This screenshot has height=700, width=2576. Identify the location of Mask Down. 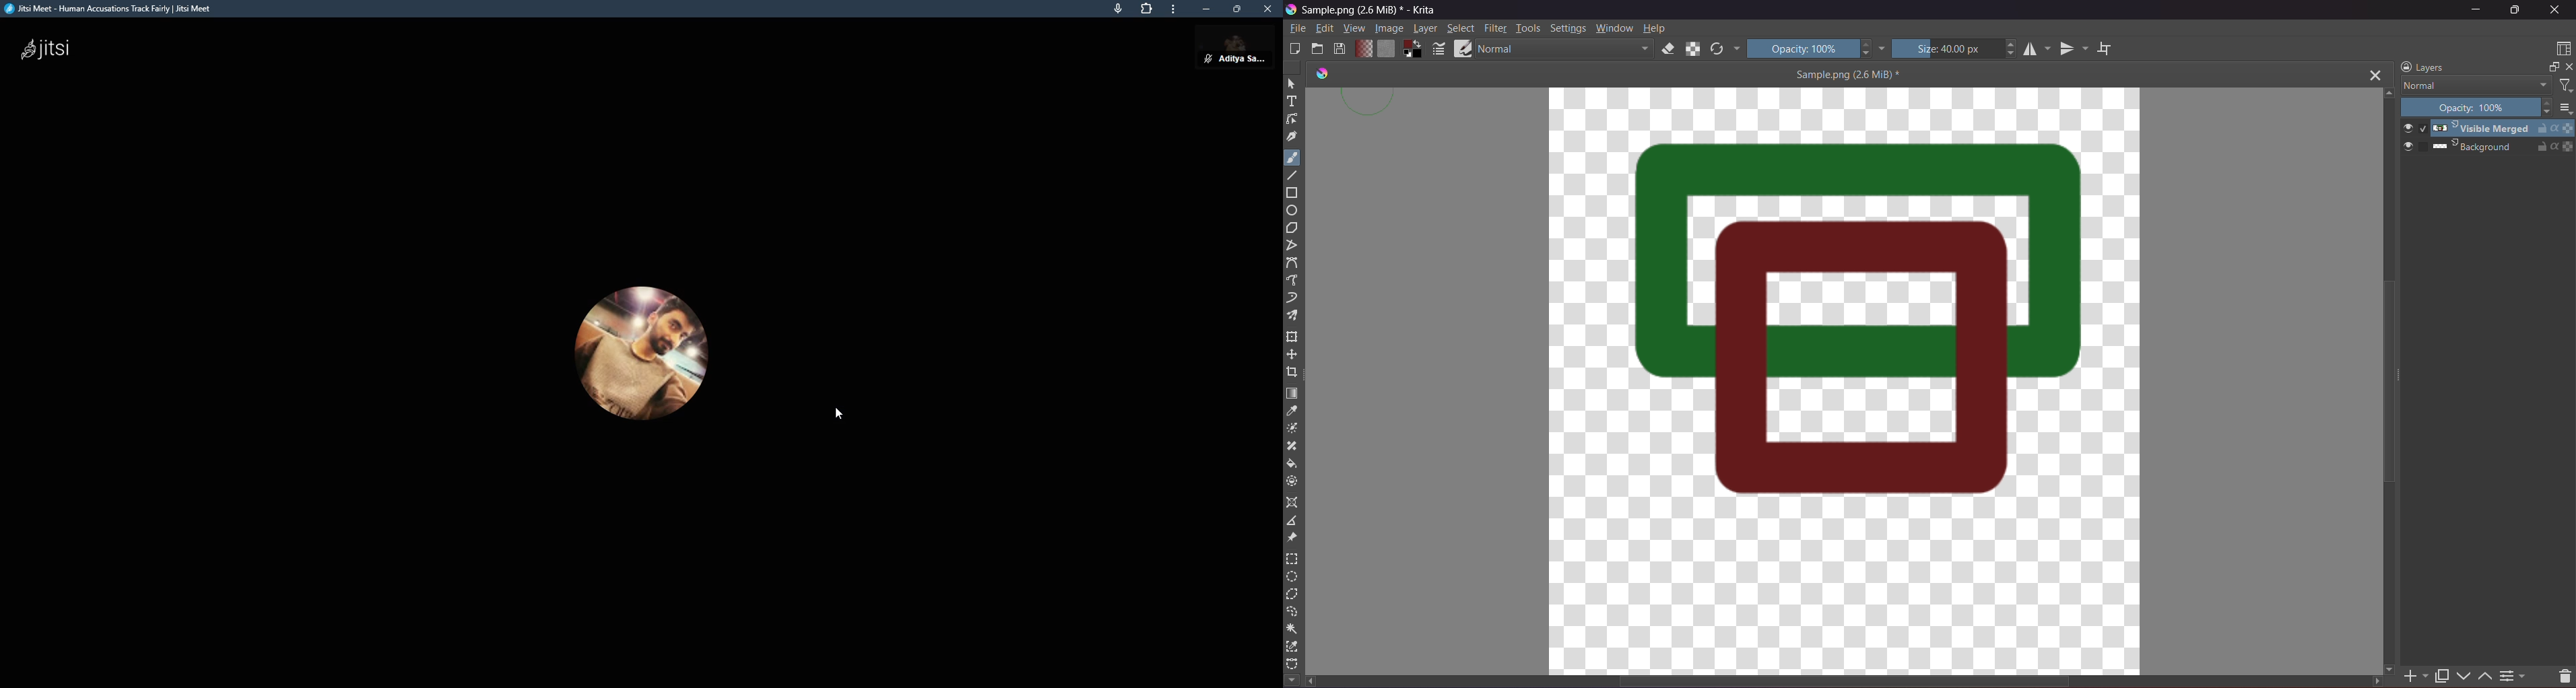
(2467, 673).